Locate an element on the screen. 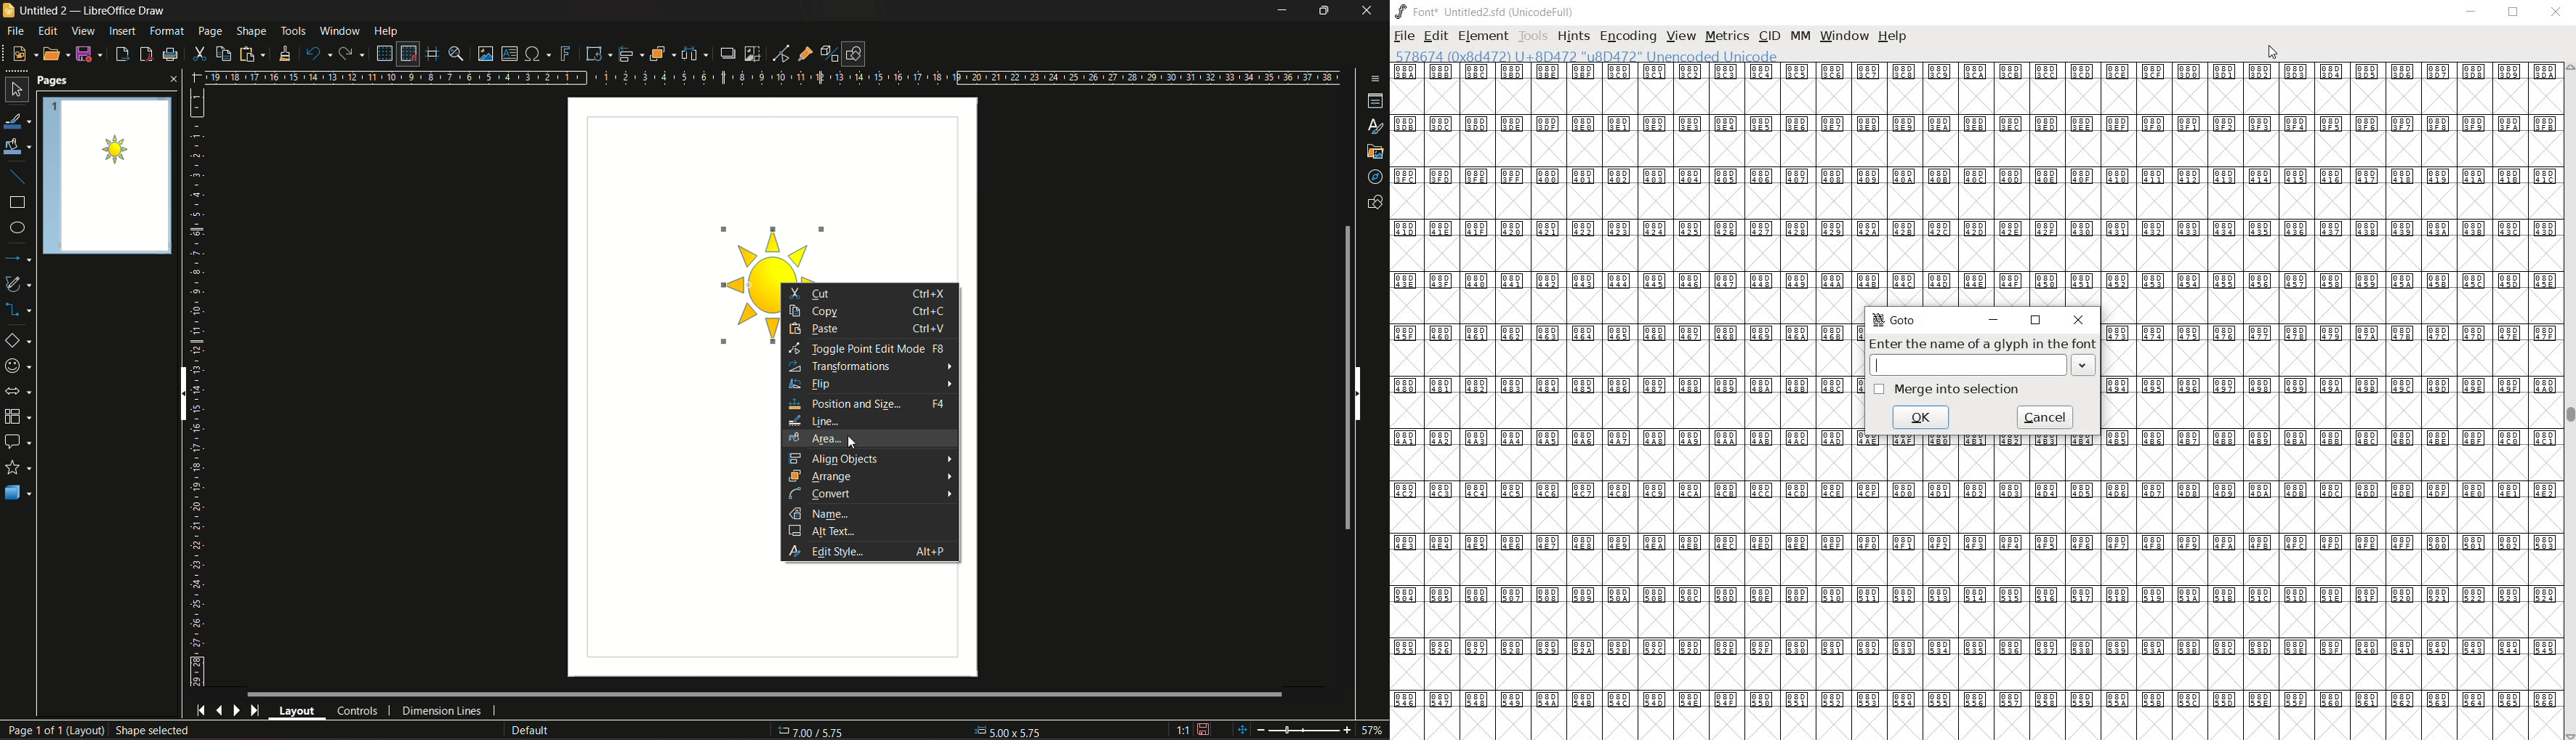  paste is located at coordinates (818, 330).